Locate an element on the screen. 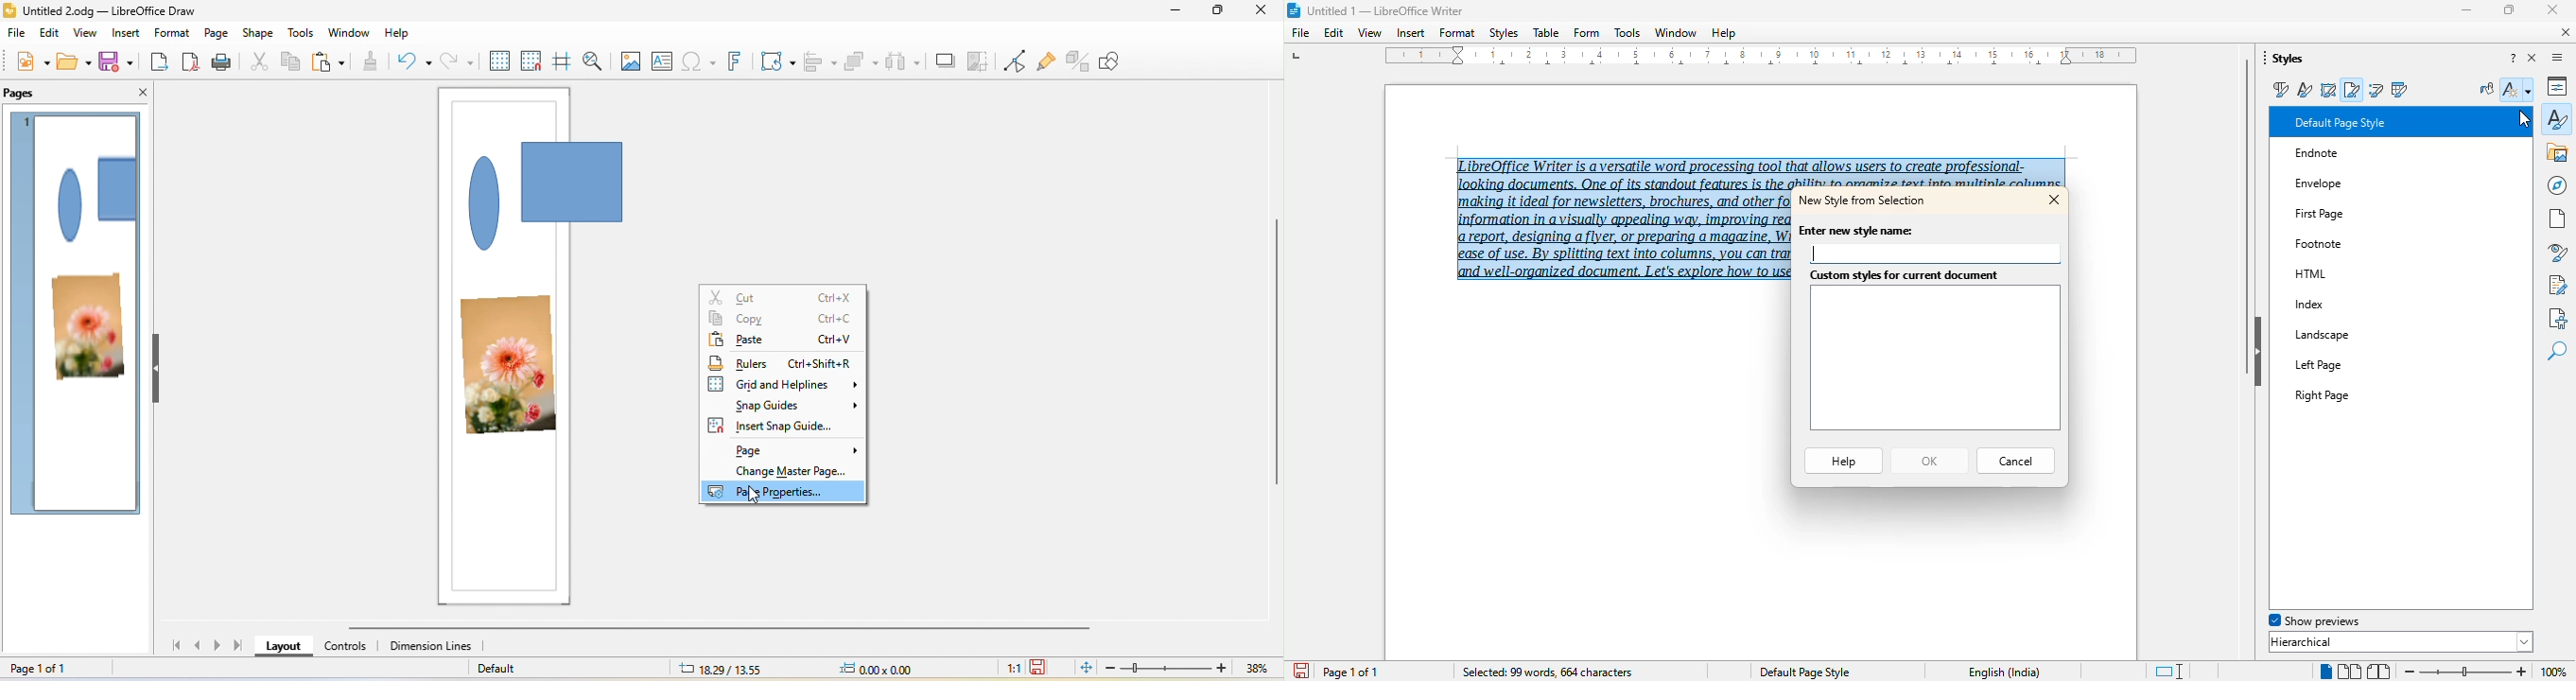 This screenshot has width=2576, height=700. photo is located at coordinates (510, 365).